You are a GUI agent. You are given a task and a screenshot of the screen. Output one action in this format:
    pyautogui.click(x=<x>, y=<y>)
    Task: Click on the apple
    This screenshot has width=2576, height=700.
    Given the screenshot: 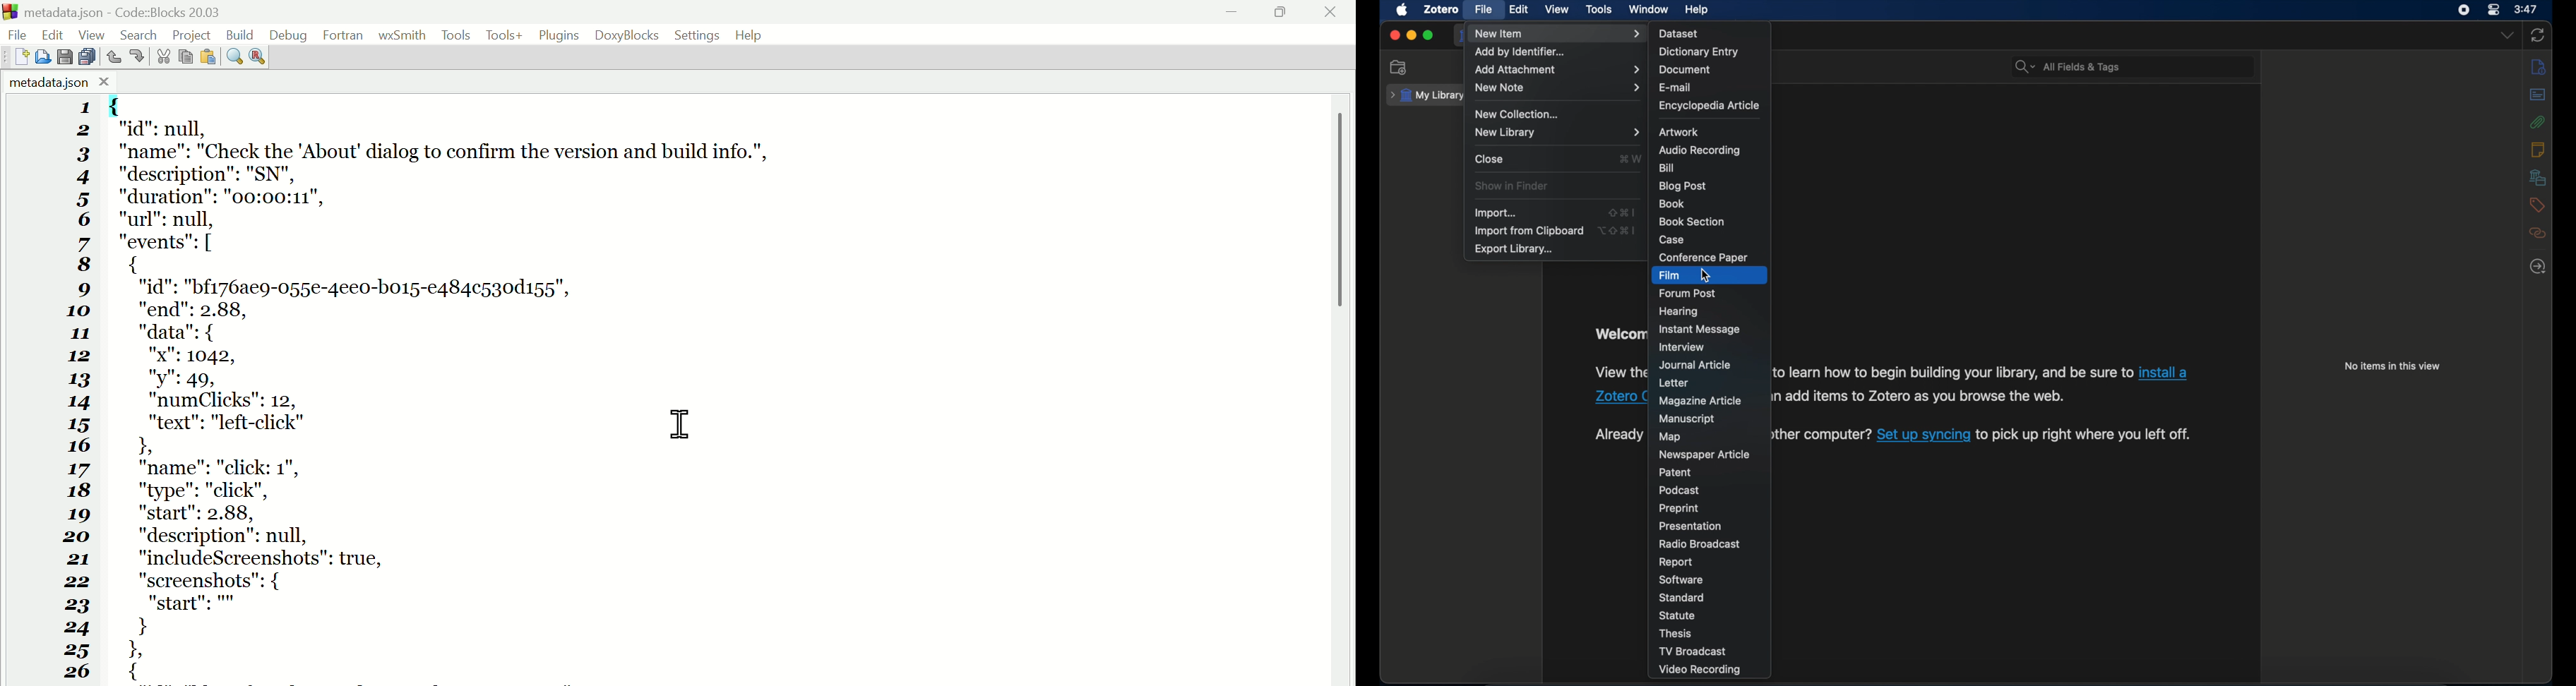 What is the action you would take?
    pyautogui.click(x=1402, y=10)
    